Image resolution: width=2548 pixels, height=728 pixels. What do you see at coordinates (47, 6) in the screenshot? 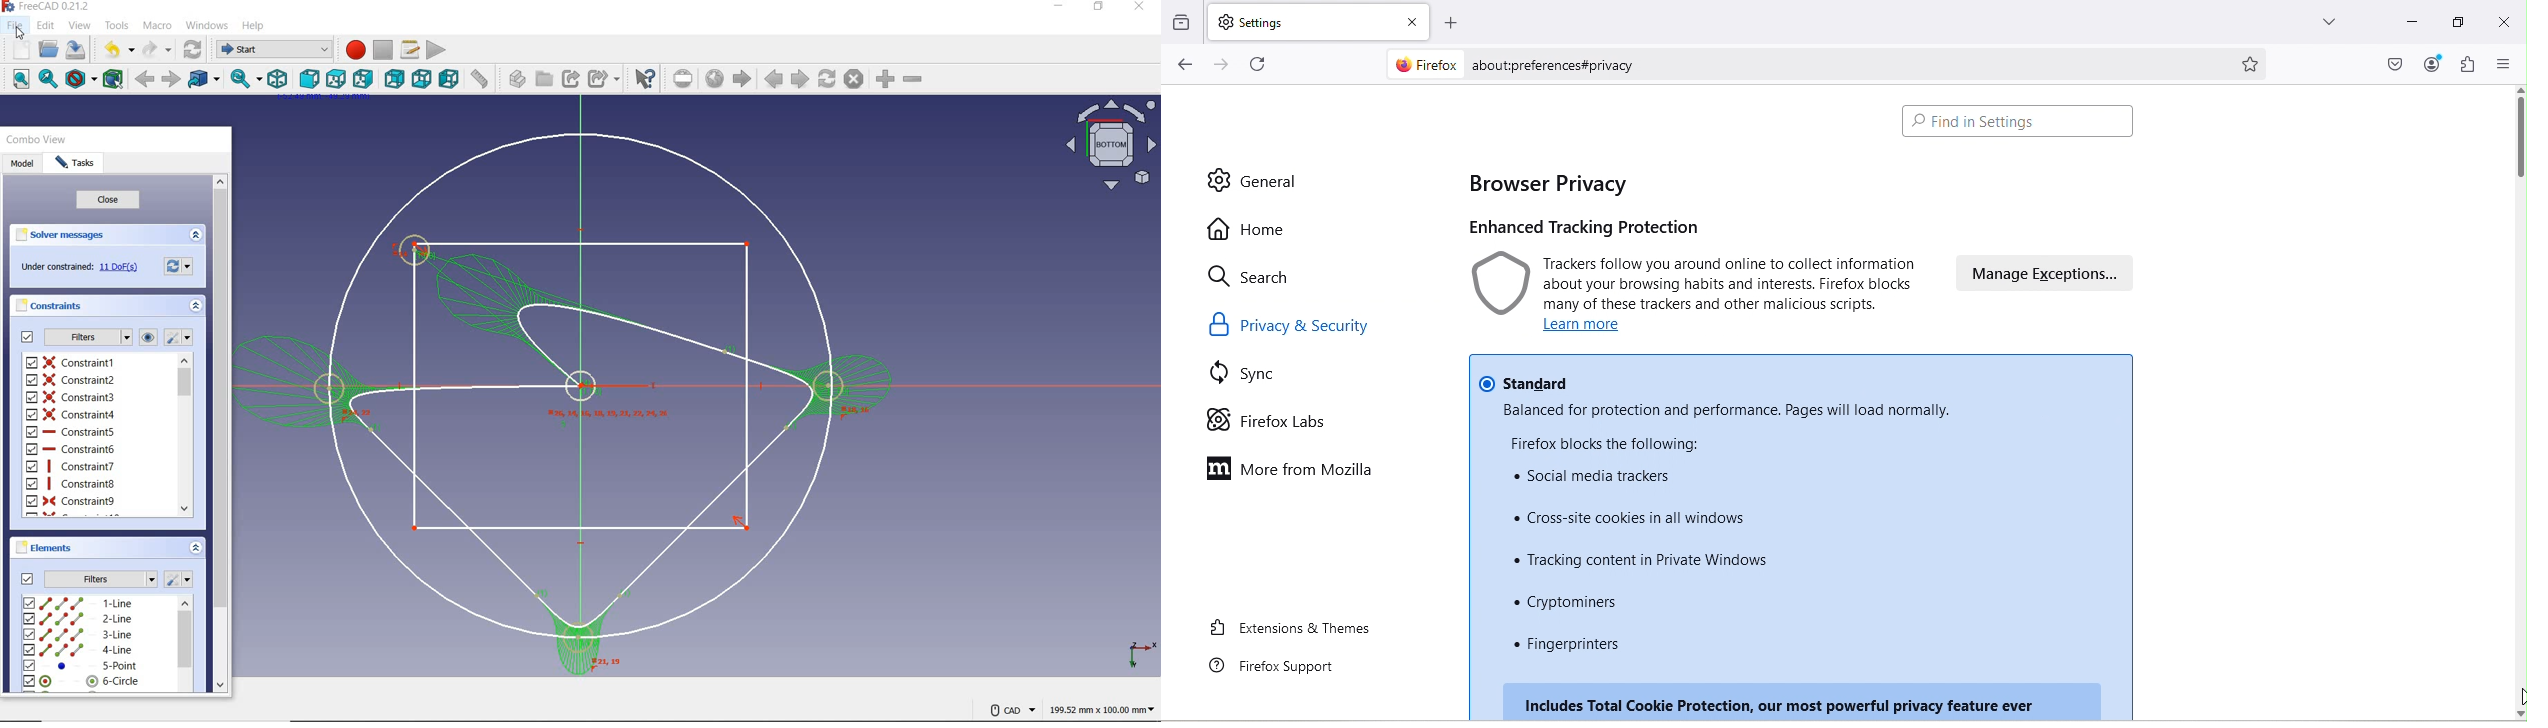
I see `system name` at bounding box center [47, 6].